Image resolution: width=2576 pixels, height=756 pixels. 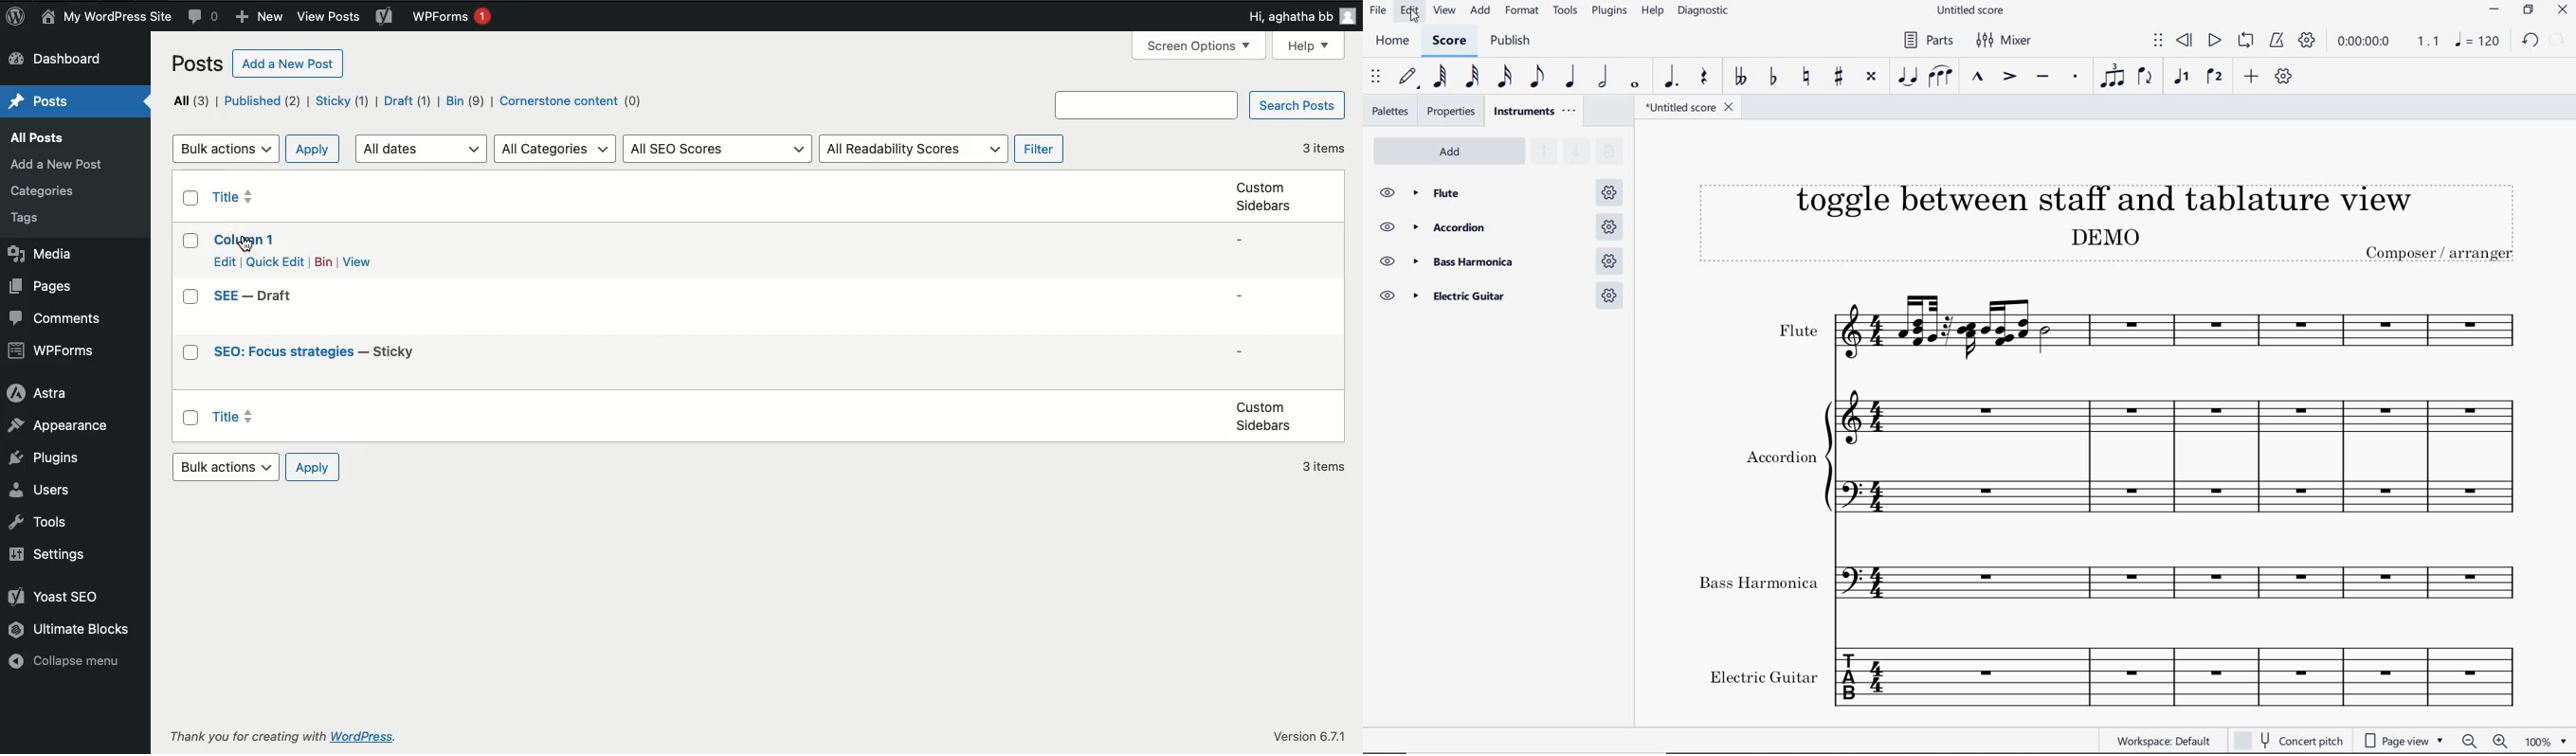 I want to click on accordion, so click(x=1497, y=228).